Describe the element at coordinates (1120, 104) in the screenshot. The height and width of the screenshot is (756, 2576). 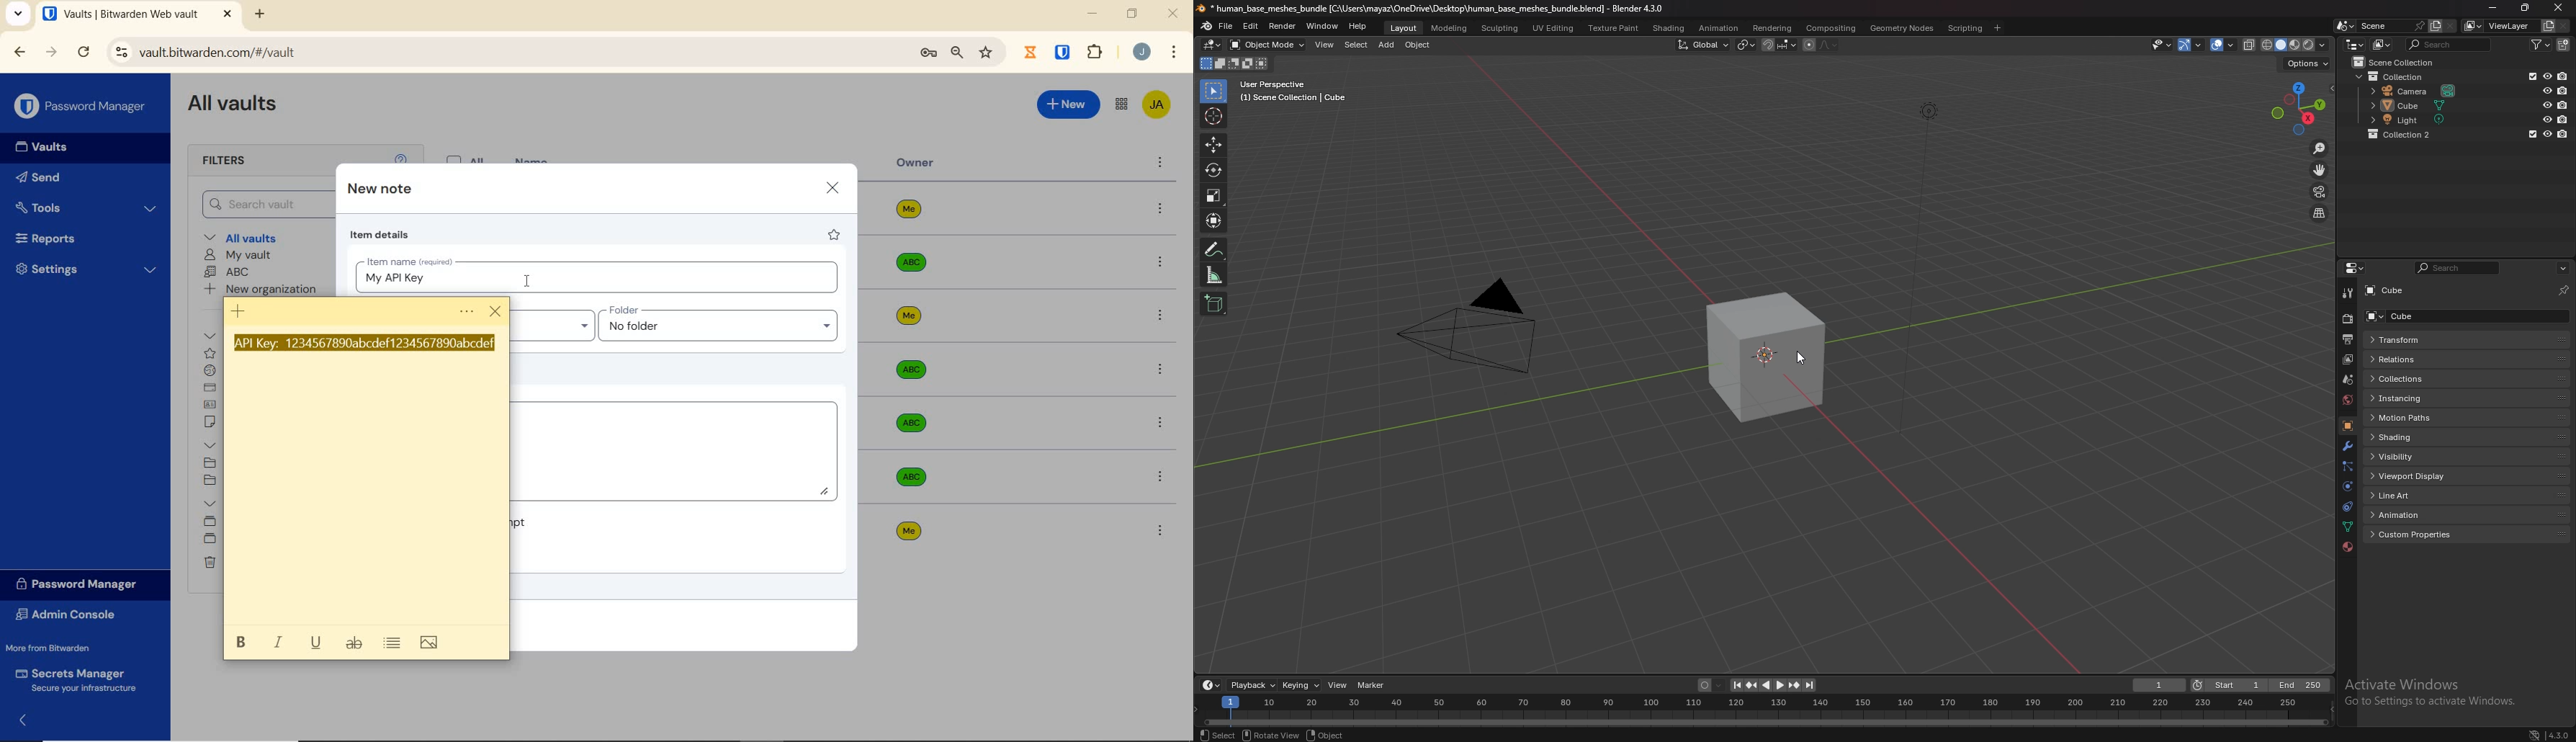
I see `toggle between admin console and password manager` at that location.